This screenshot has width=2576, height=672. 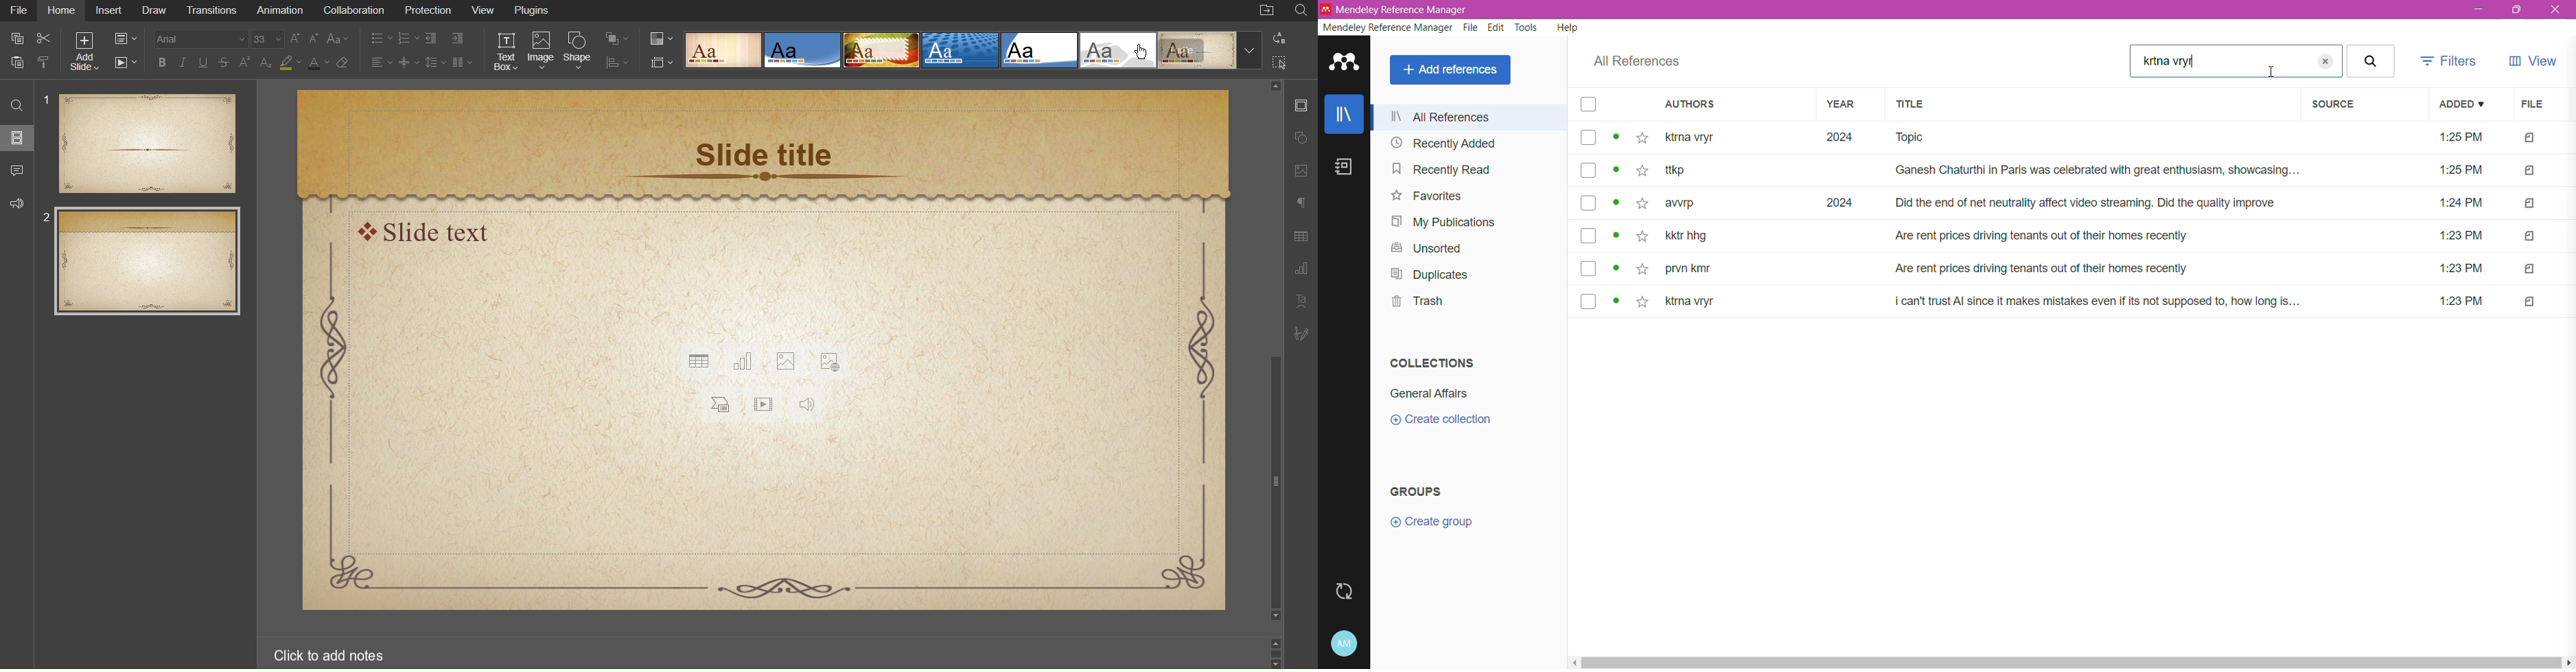 I want to click on Groups, so click(x=1425, y=492).